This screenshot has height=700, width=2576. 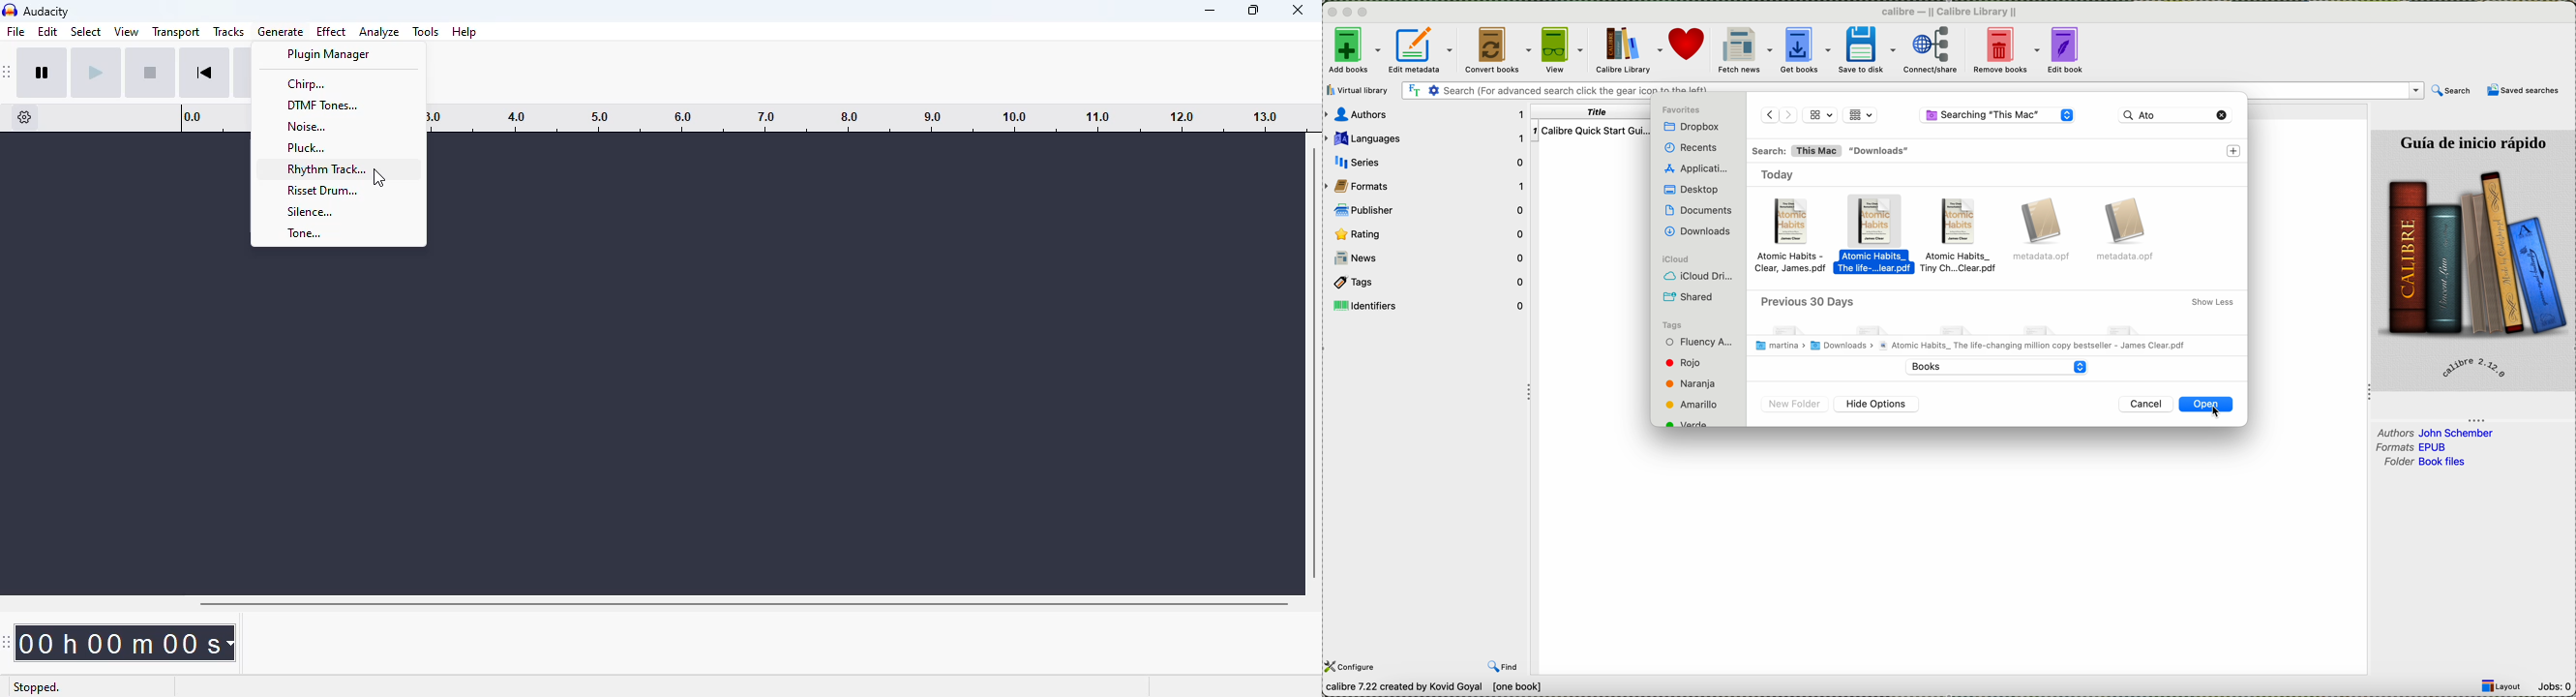 What do you see at coordinates (1365, 12) in the screenshot?
I see `maximize program` at bounding box center [1365, 12].